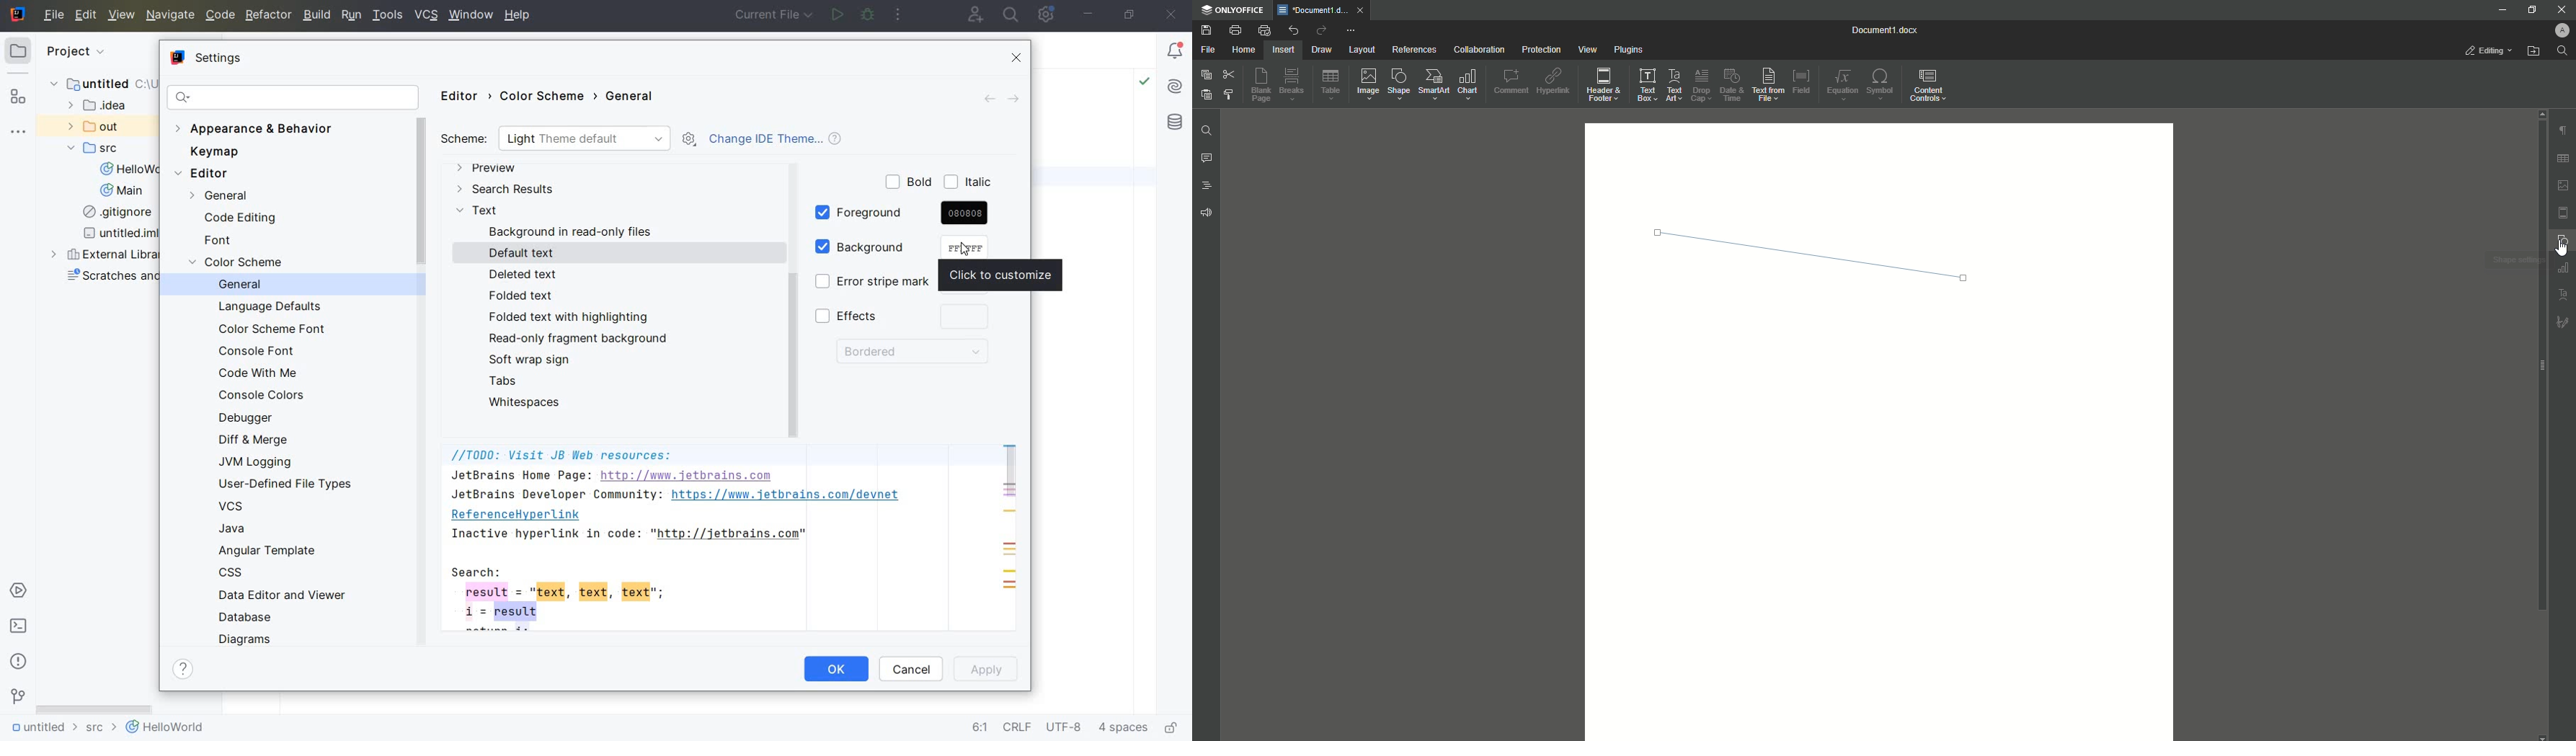  What do you see at coordinates (1769, 86) in the screenshot?
I see `Text From File` at bounding box center [1769, 86].